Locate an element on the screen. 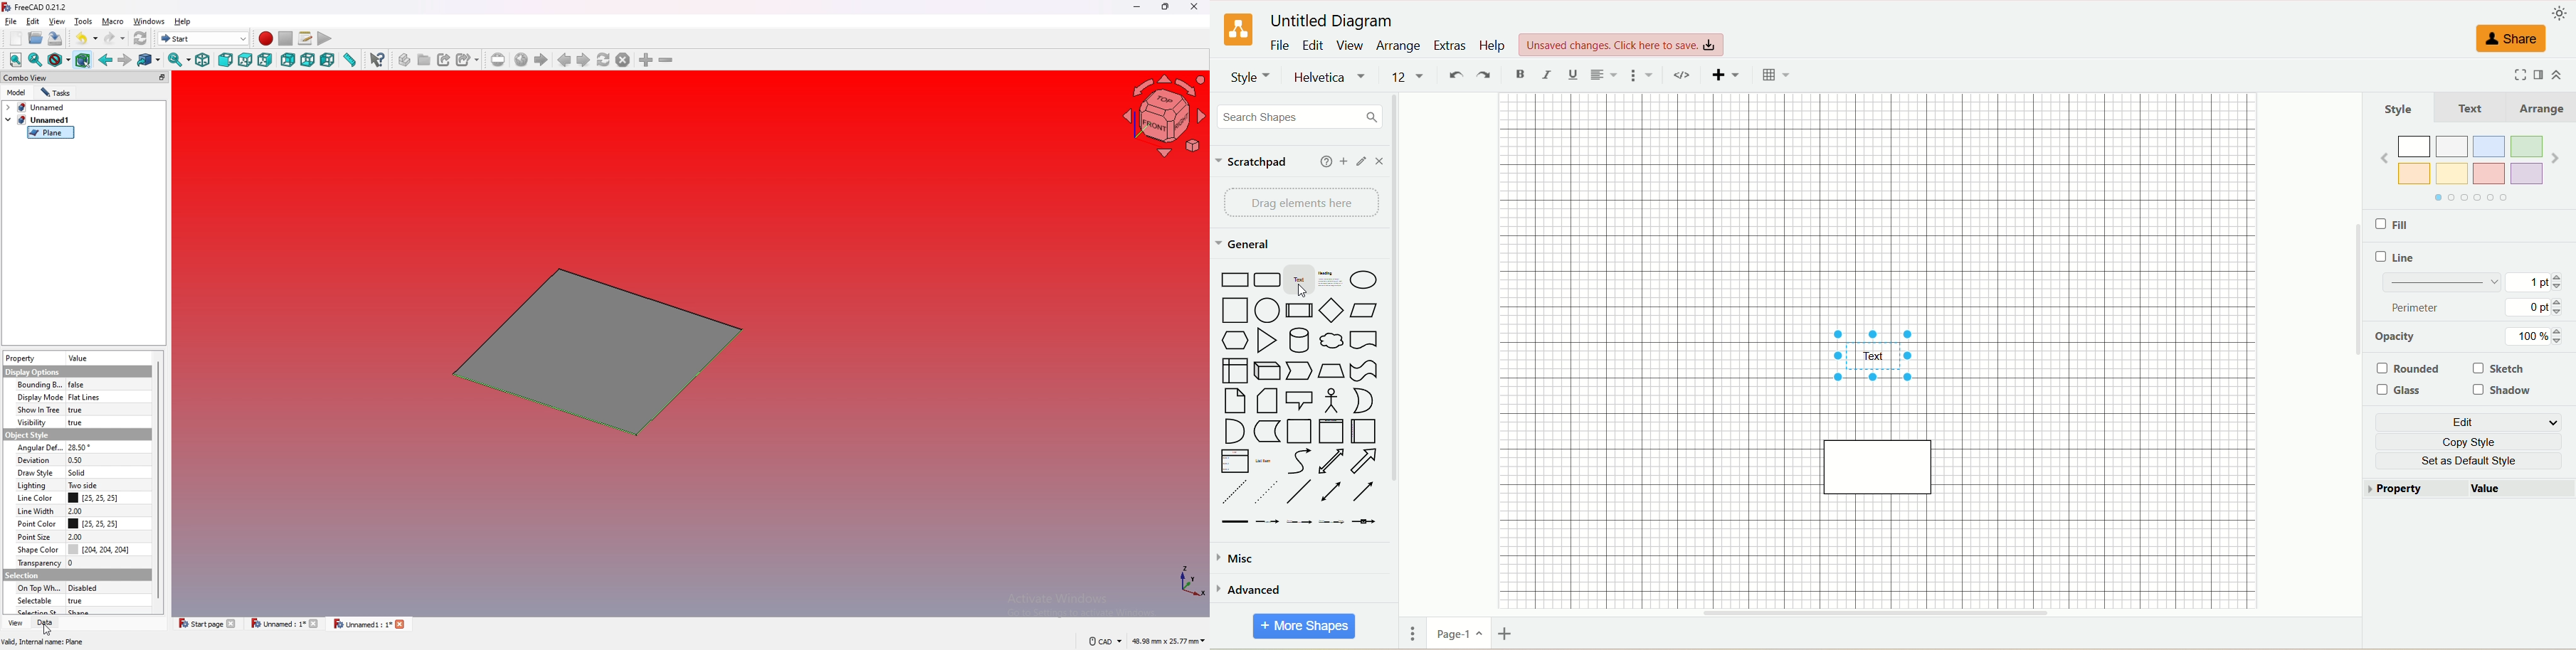 The image size is (2576, 672). glass is located at coordinates (2402, 393).